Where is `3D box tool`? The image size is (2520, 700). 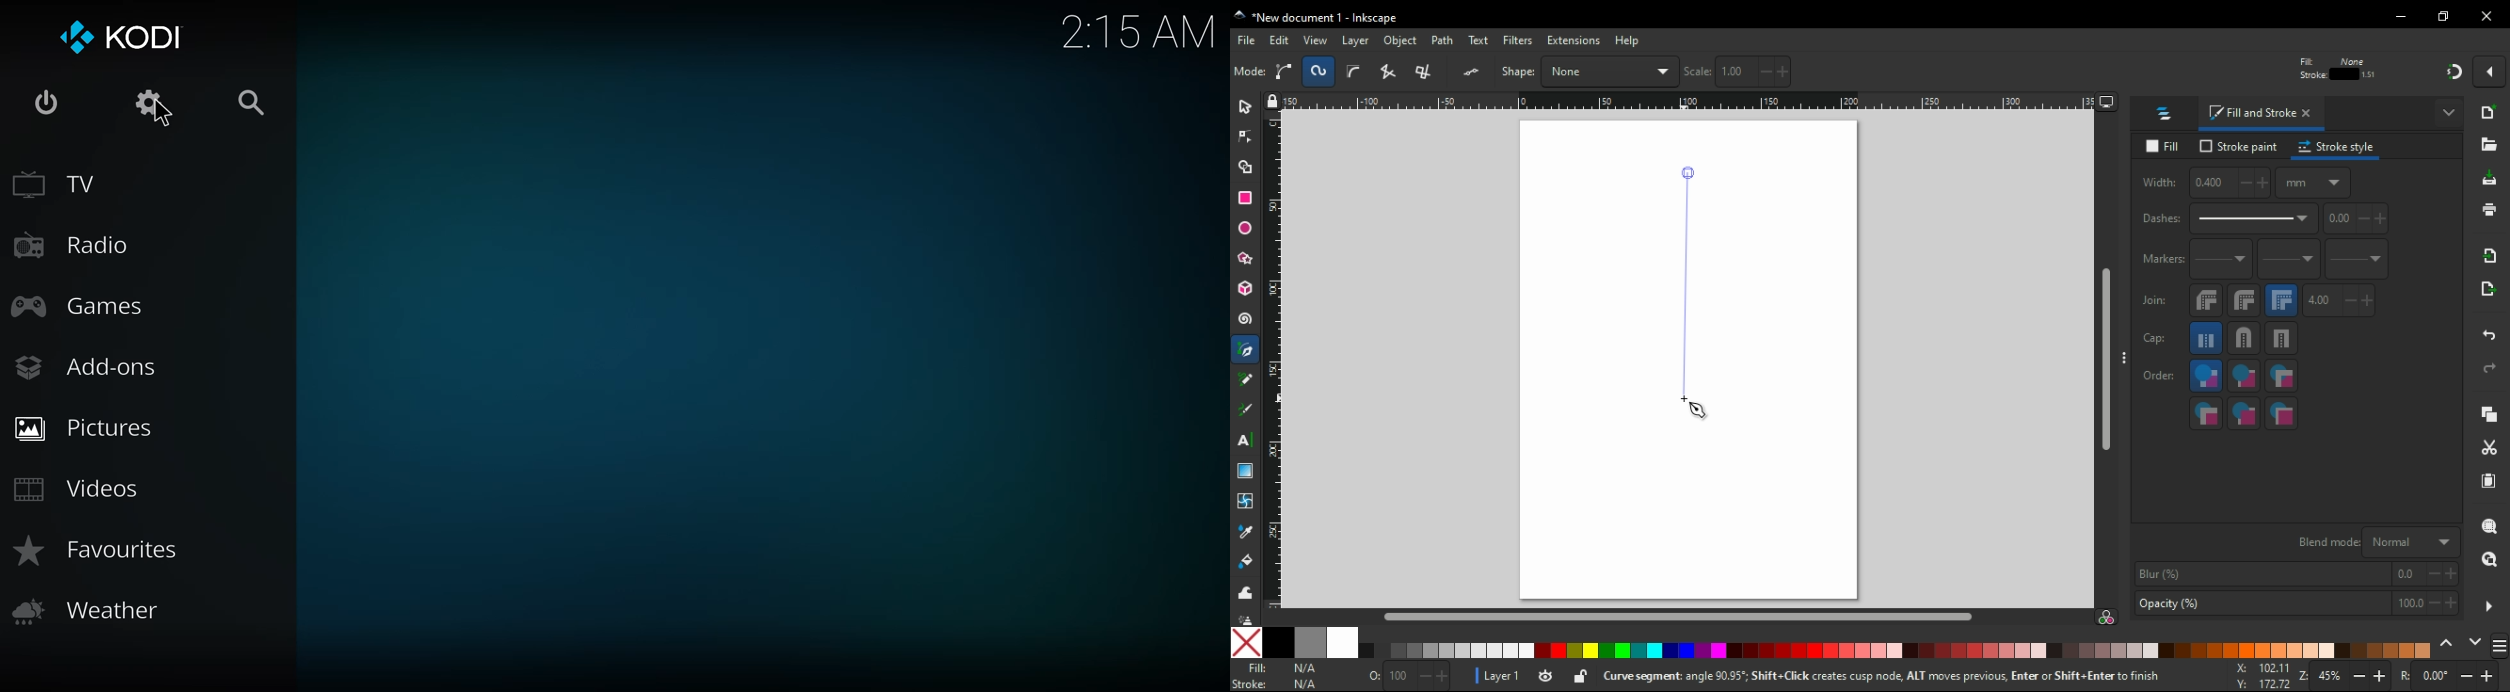 3D box tool is located at coordinates (1246, 288).